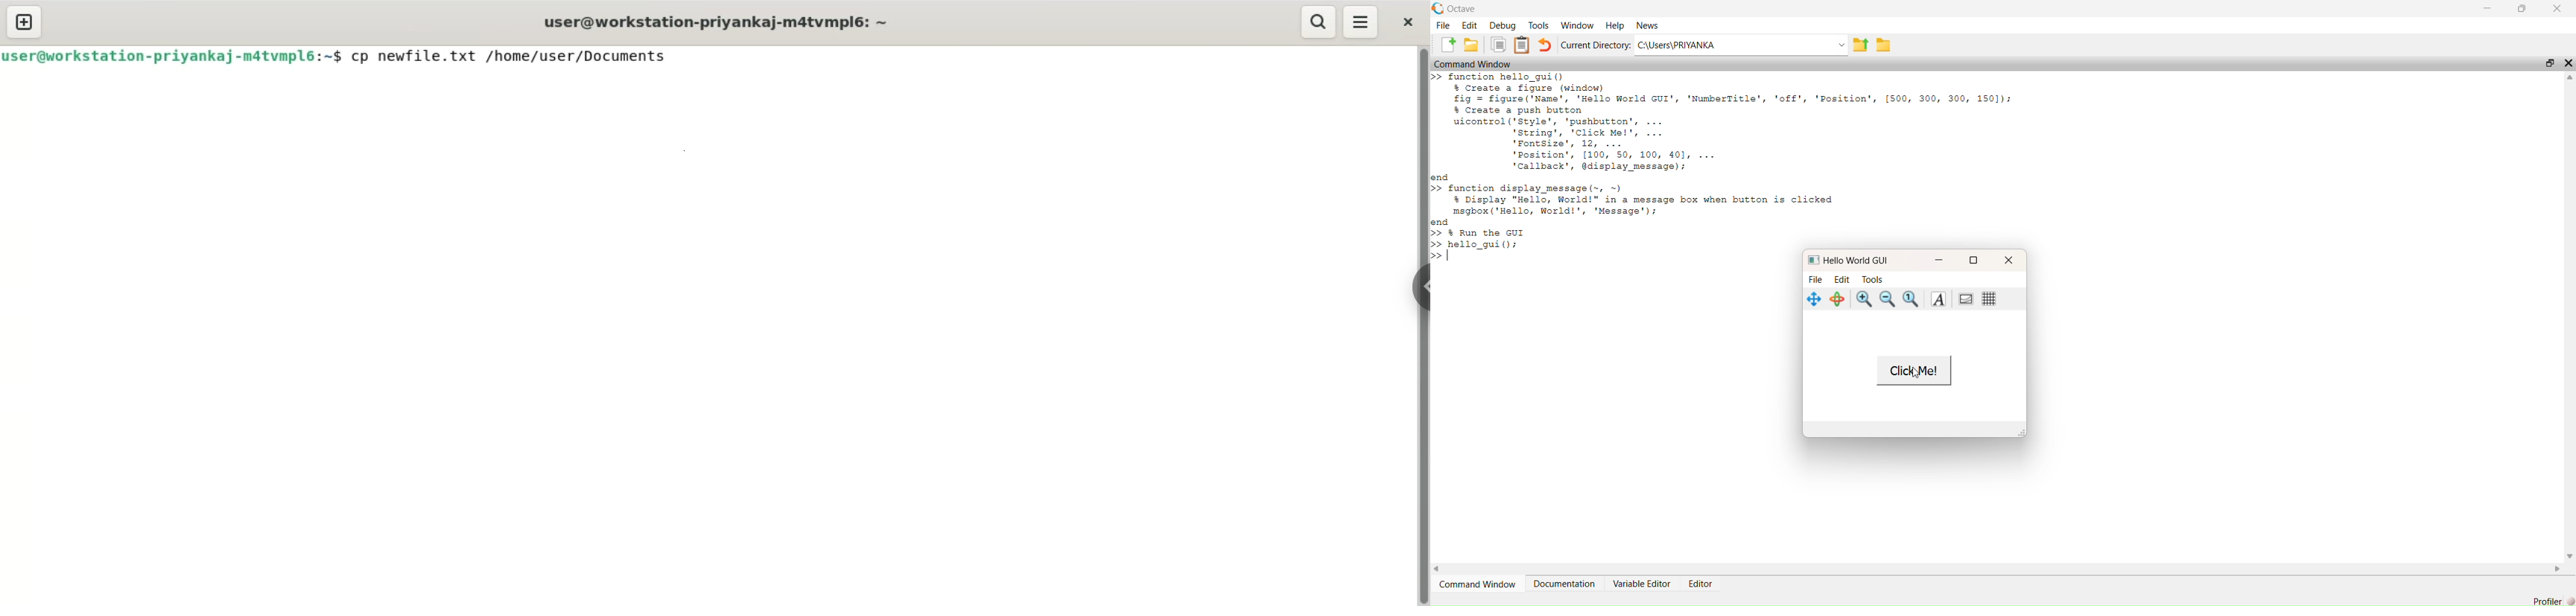  Describe the element at coordinates (1547, 45) in the screenshot. I see `undo` at that location.